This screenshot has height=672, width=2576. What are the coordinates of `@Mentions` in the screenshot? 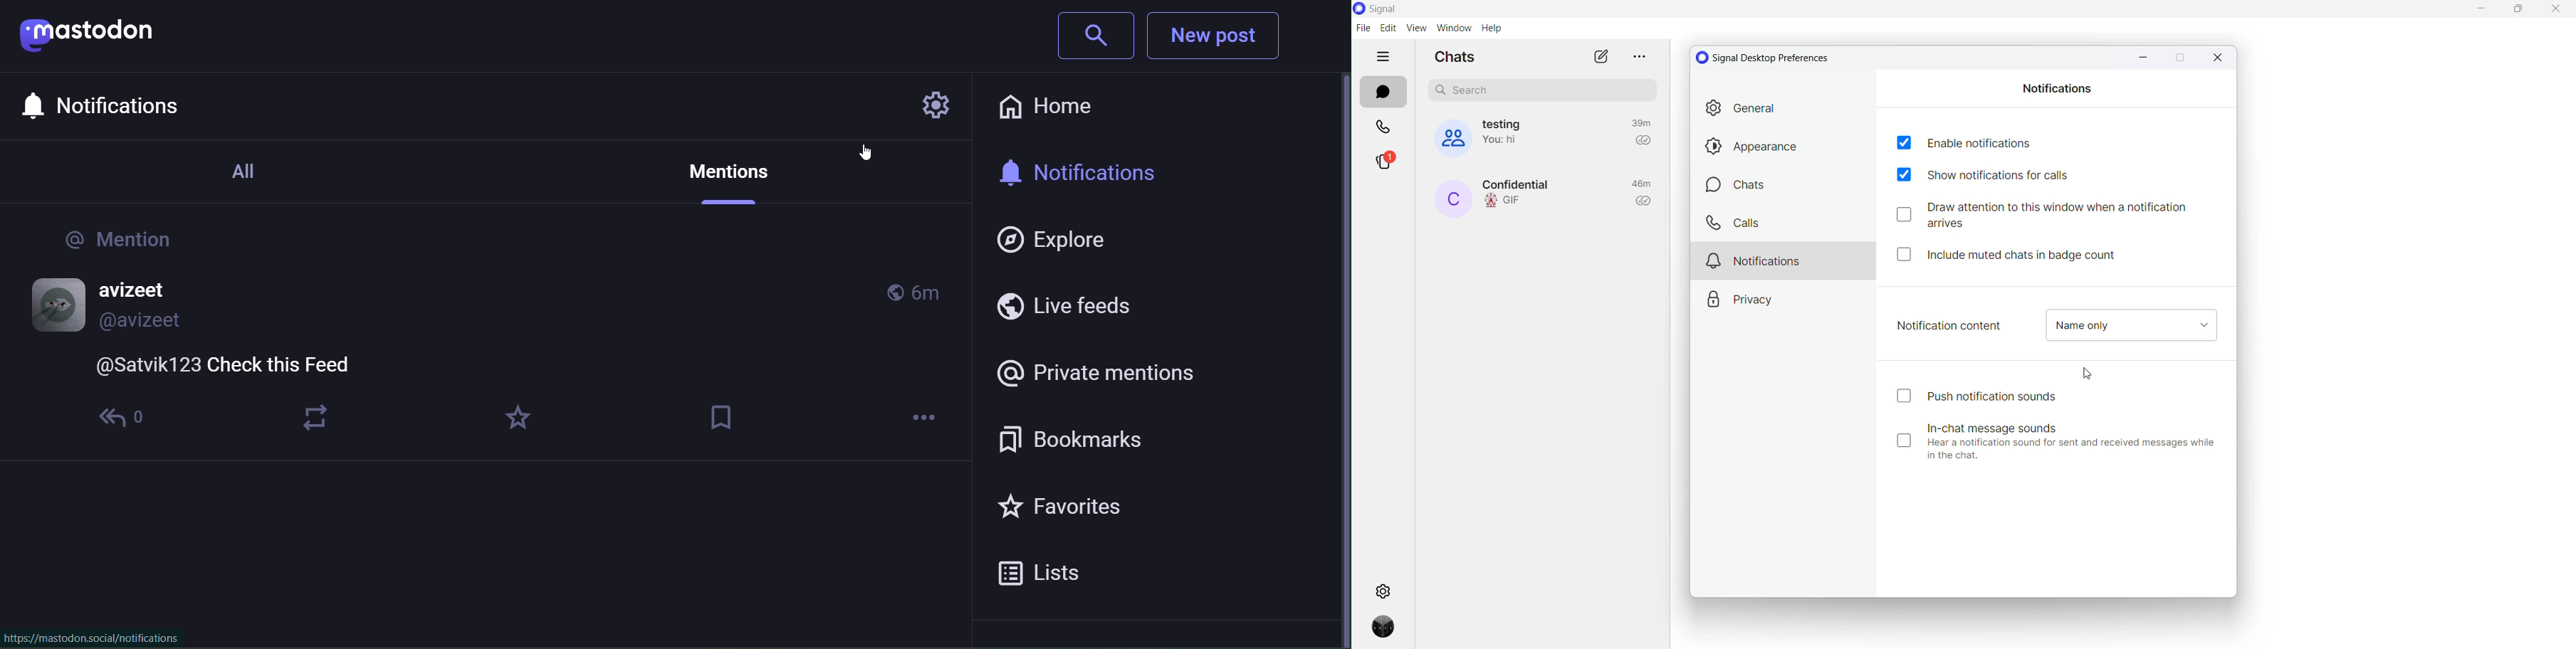 It's located at (131, 240).